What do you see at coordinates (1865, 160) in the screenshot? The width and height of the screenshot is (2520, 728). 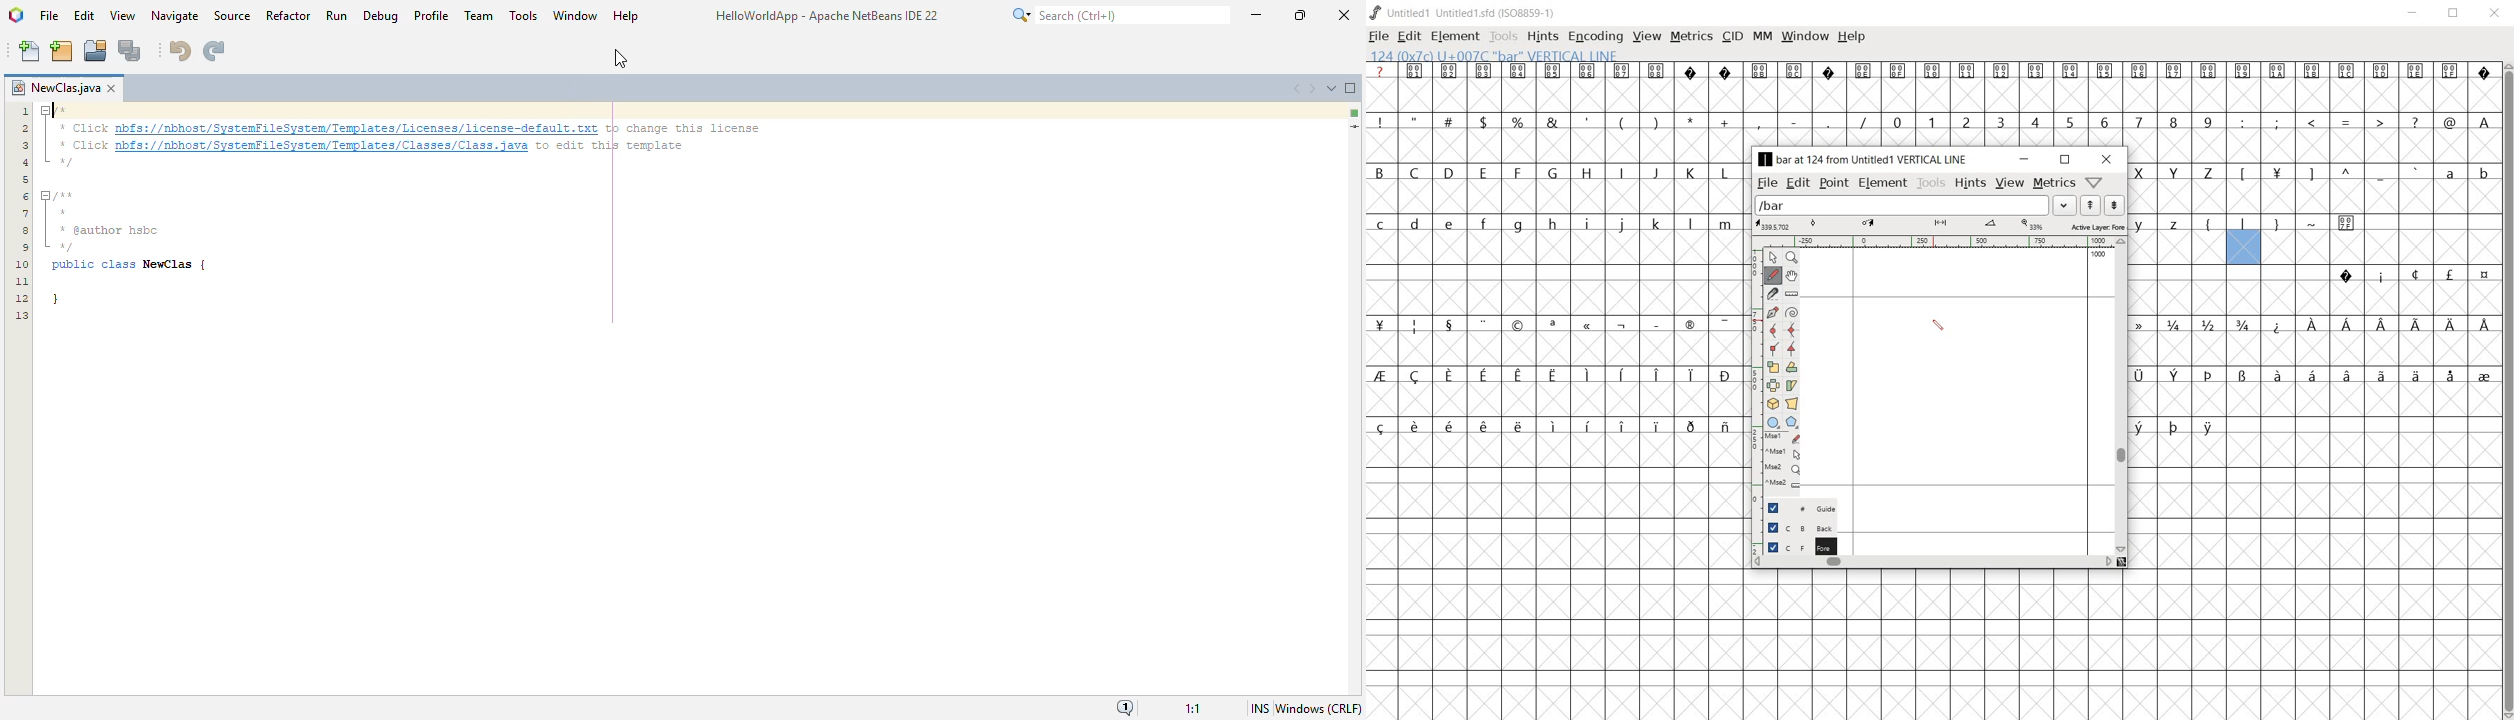 I see `BAR AT 124 FROM UNTITLED1 VERTICAL LINE` at bounding box center [1865, 160].